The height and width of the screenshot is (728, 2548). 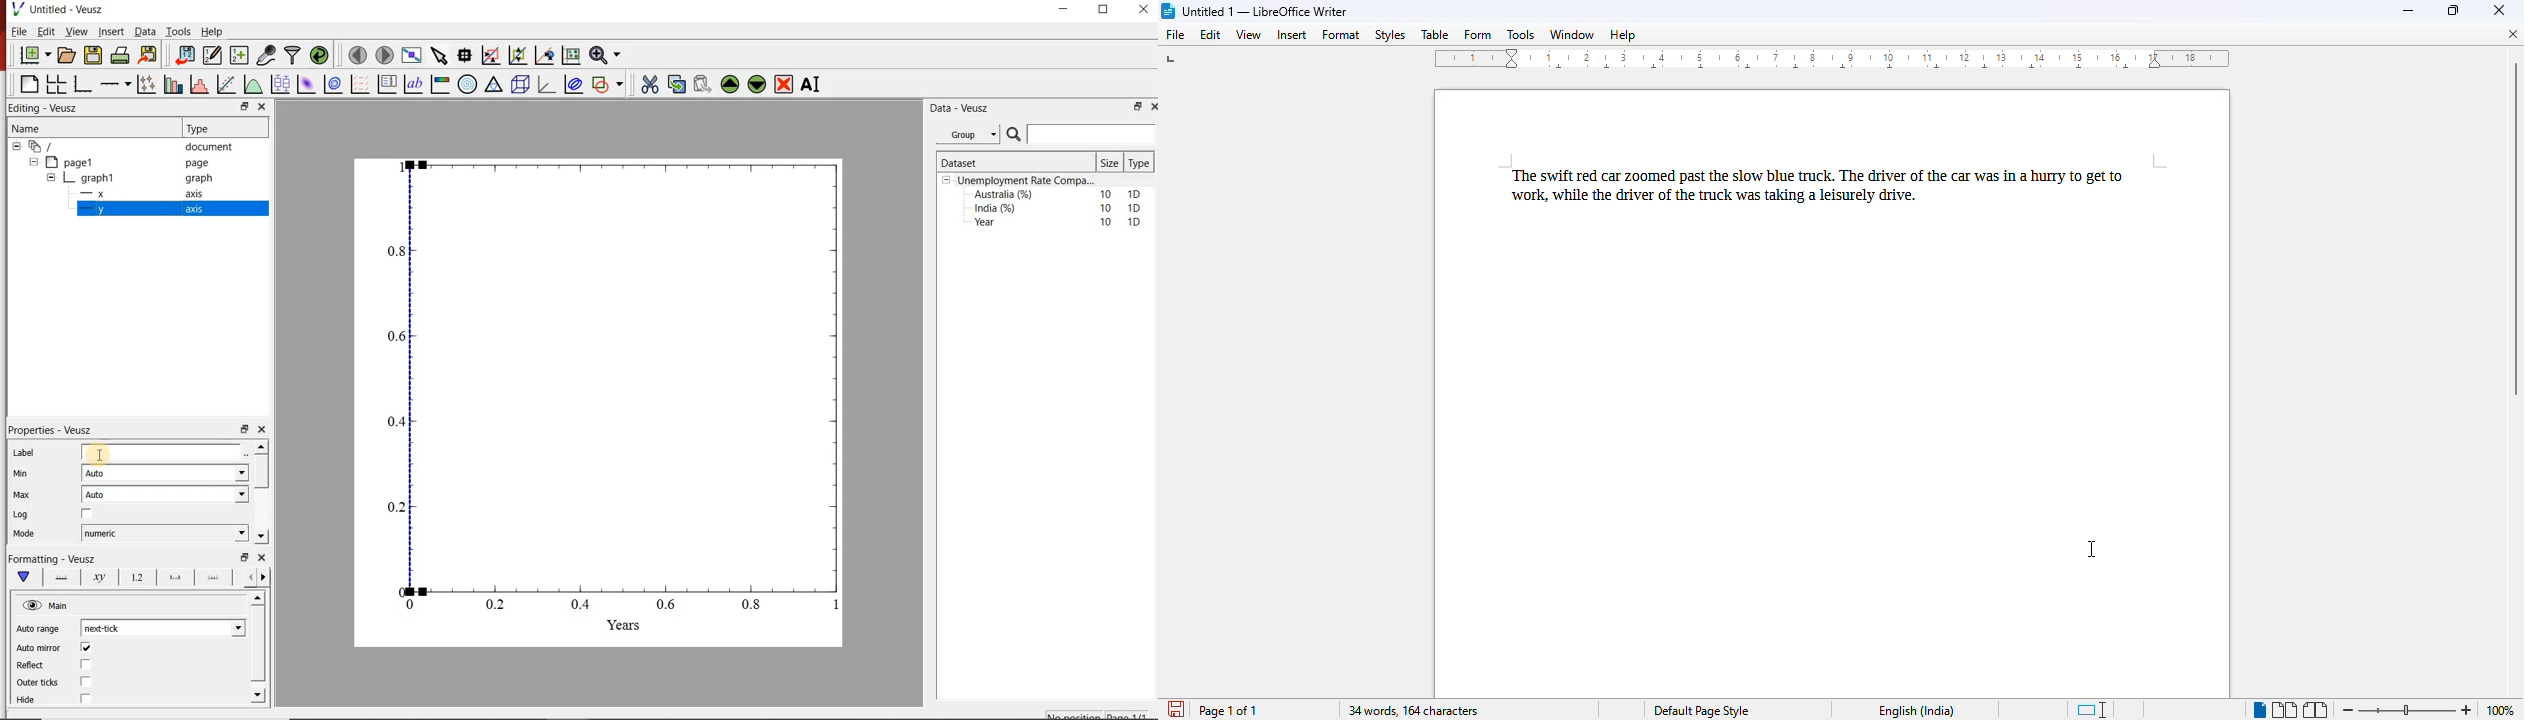 What do you see at coordinates (1833, 59) in the screenshot?
I see `ruler` at bounding box center [1833, 59].